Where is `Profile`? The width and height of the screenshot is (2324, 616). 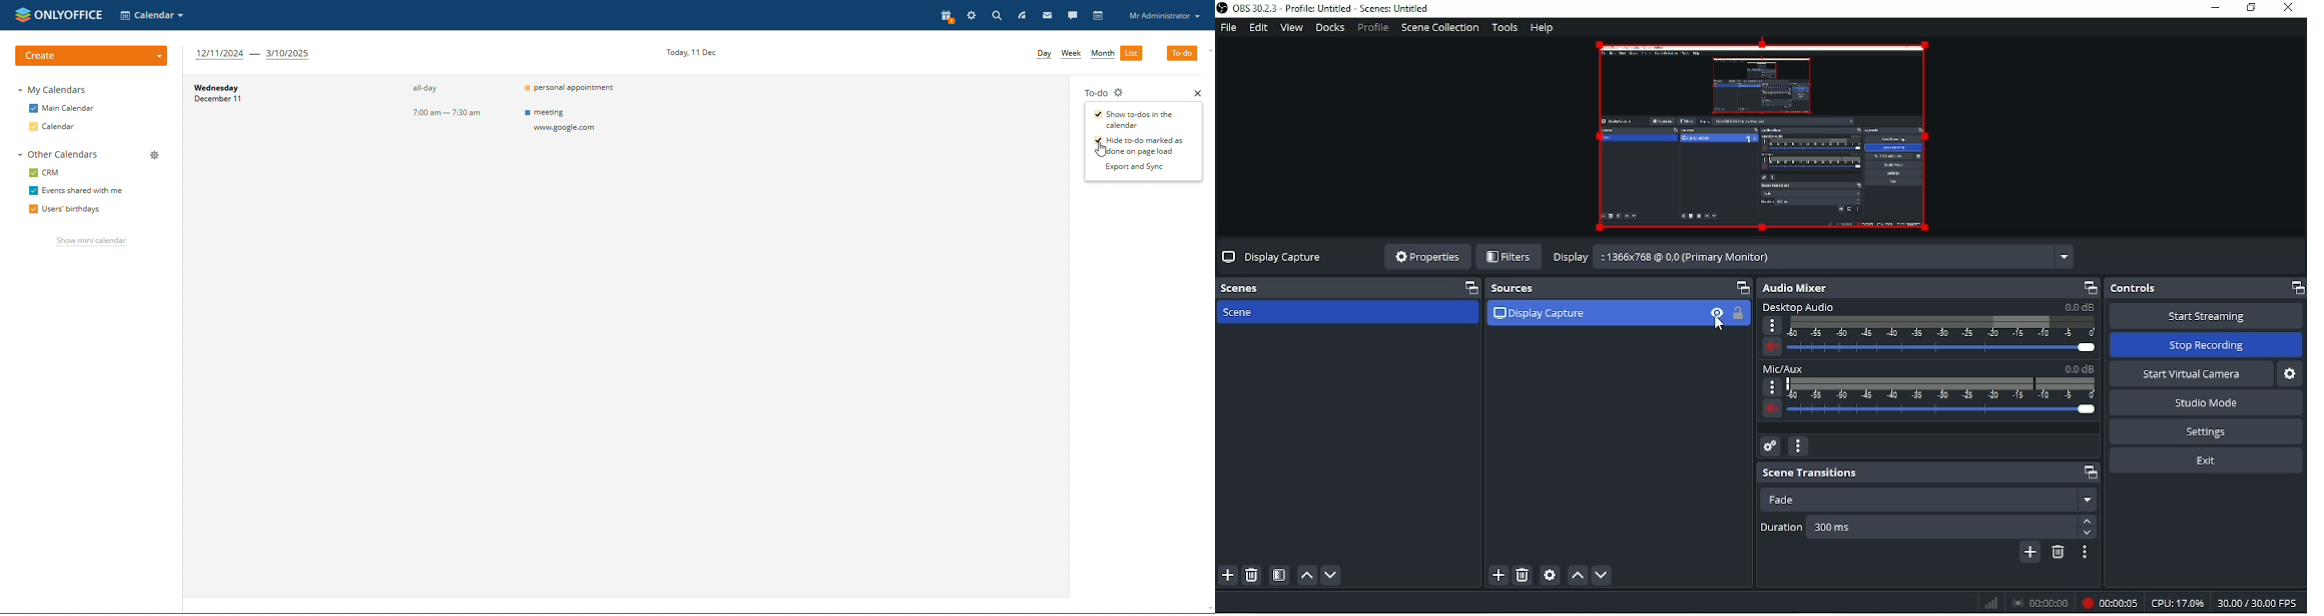 Profile is located at coordinates (1372, 29).